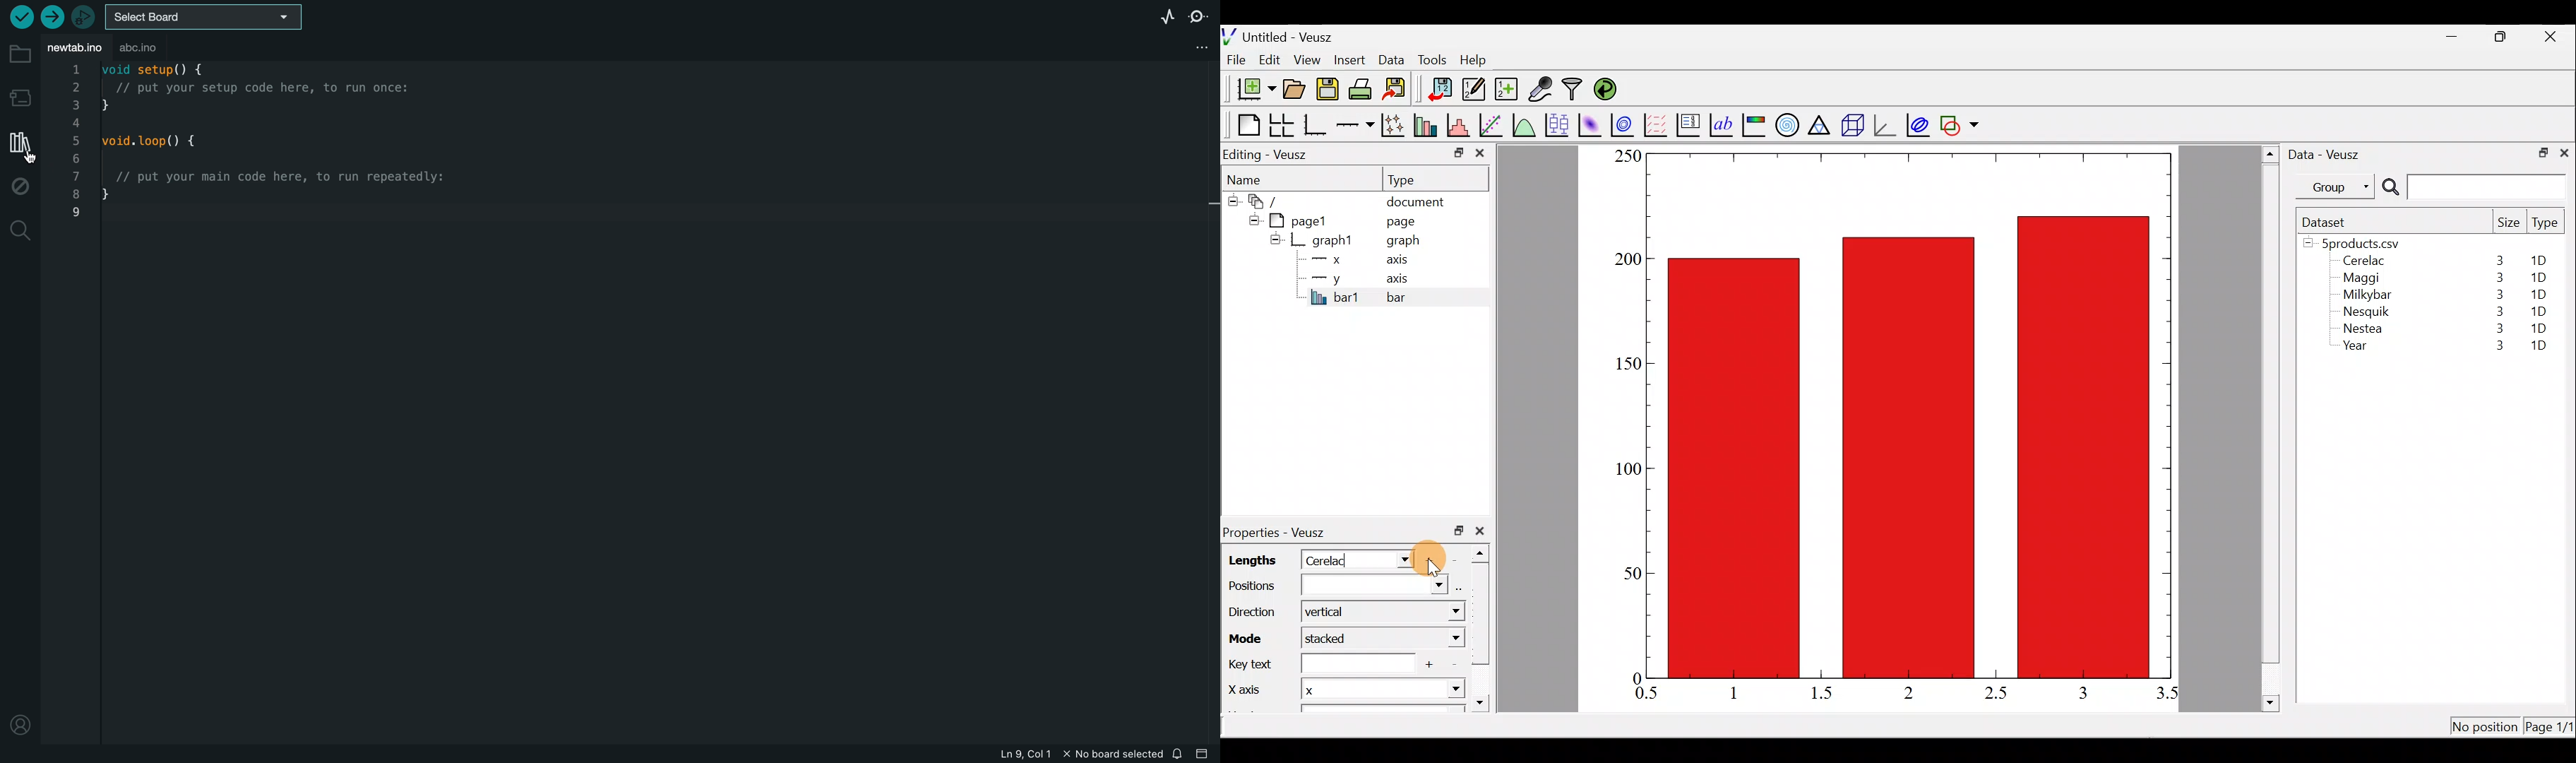  What do you see at coordinates (2497, 311) in the screenshot?
I see `3` at bounding box center [2497, 311].